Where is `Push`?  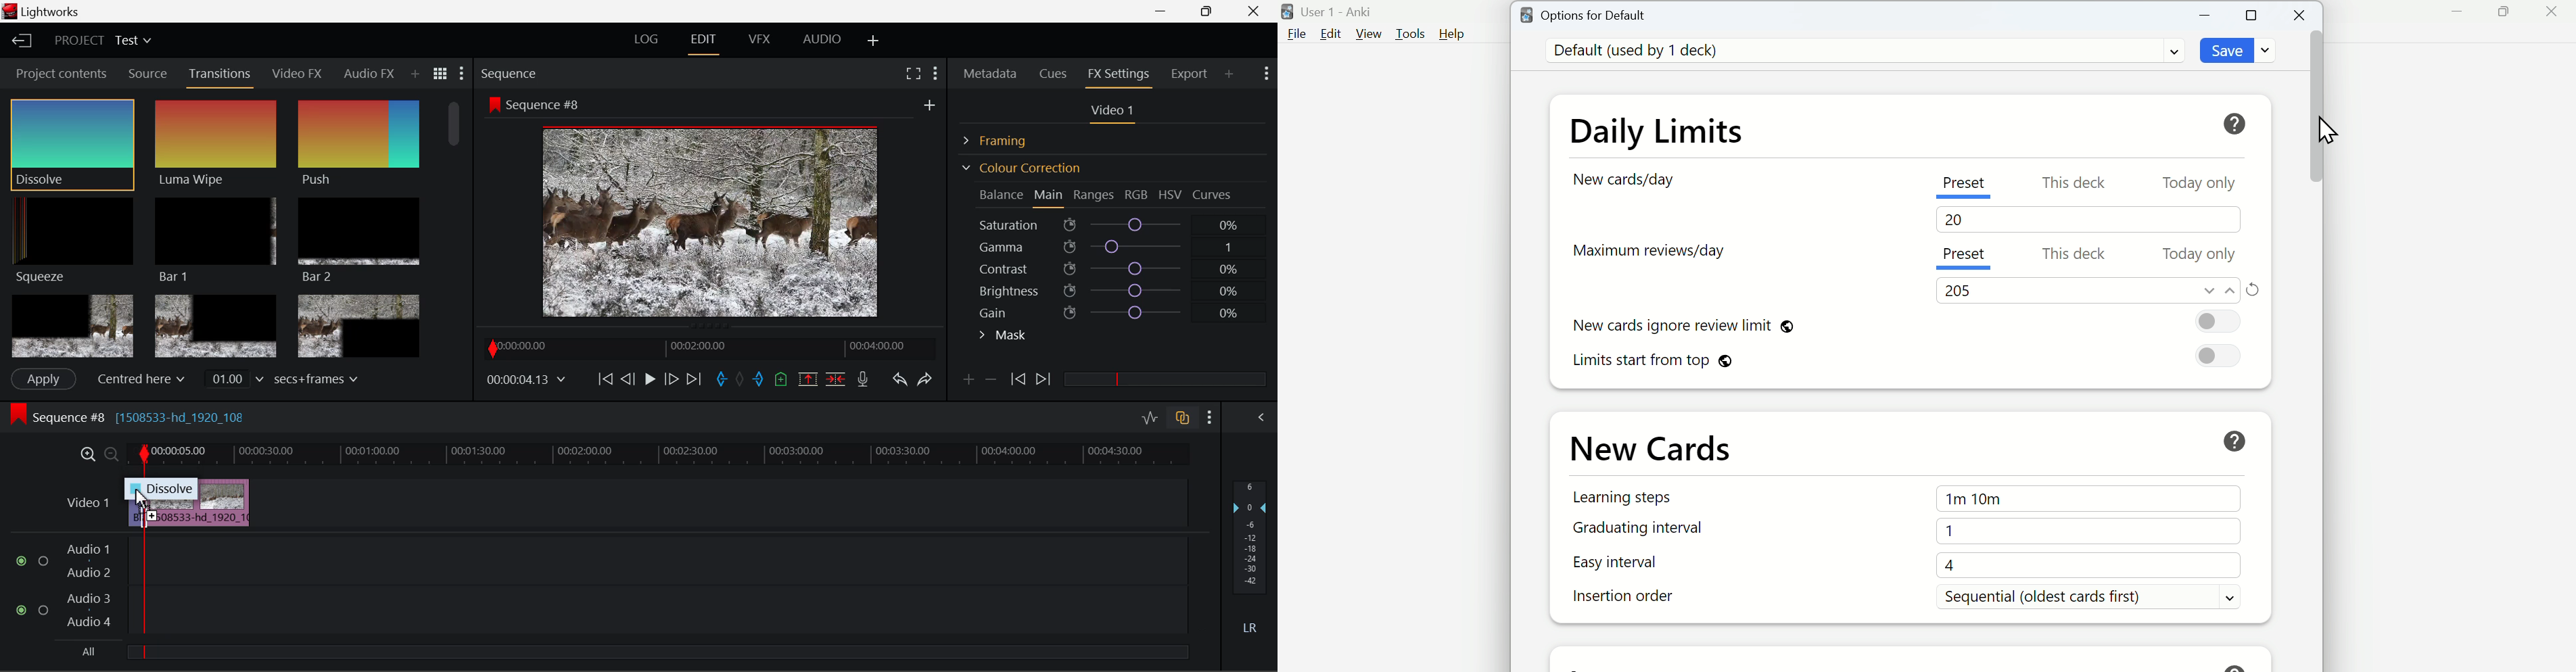 Push is located at coordinates (358, 144).